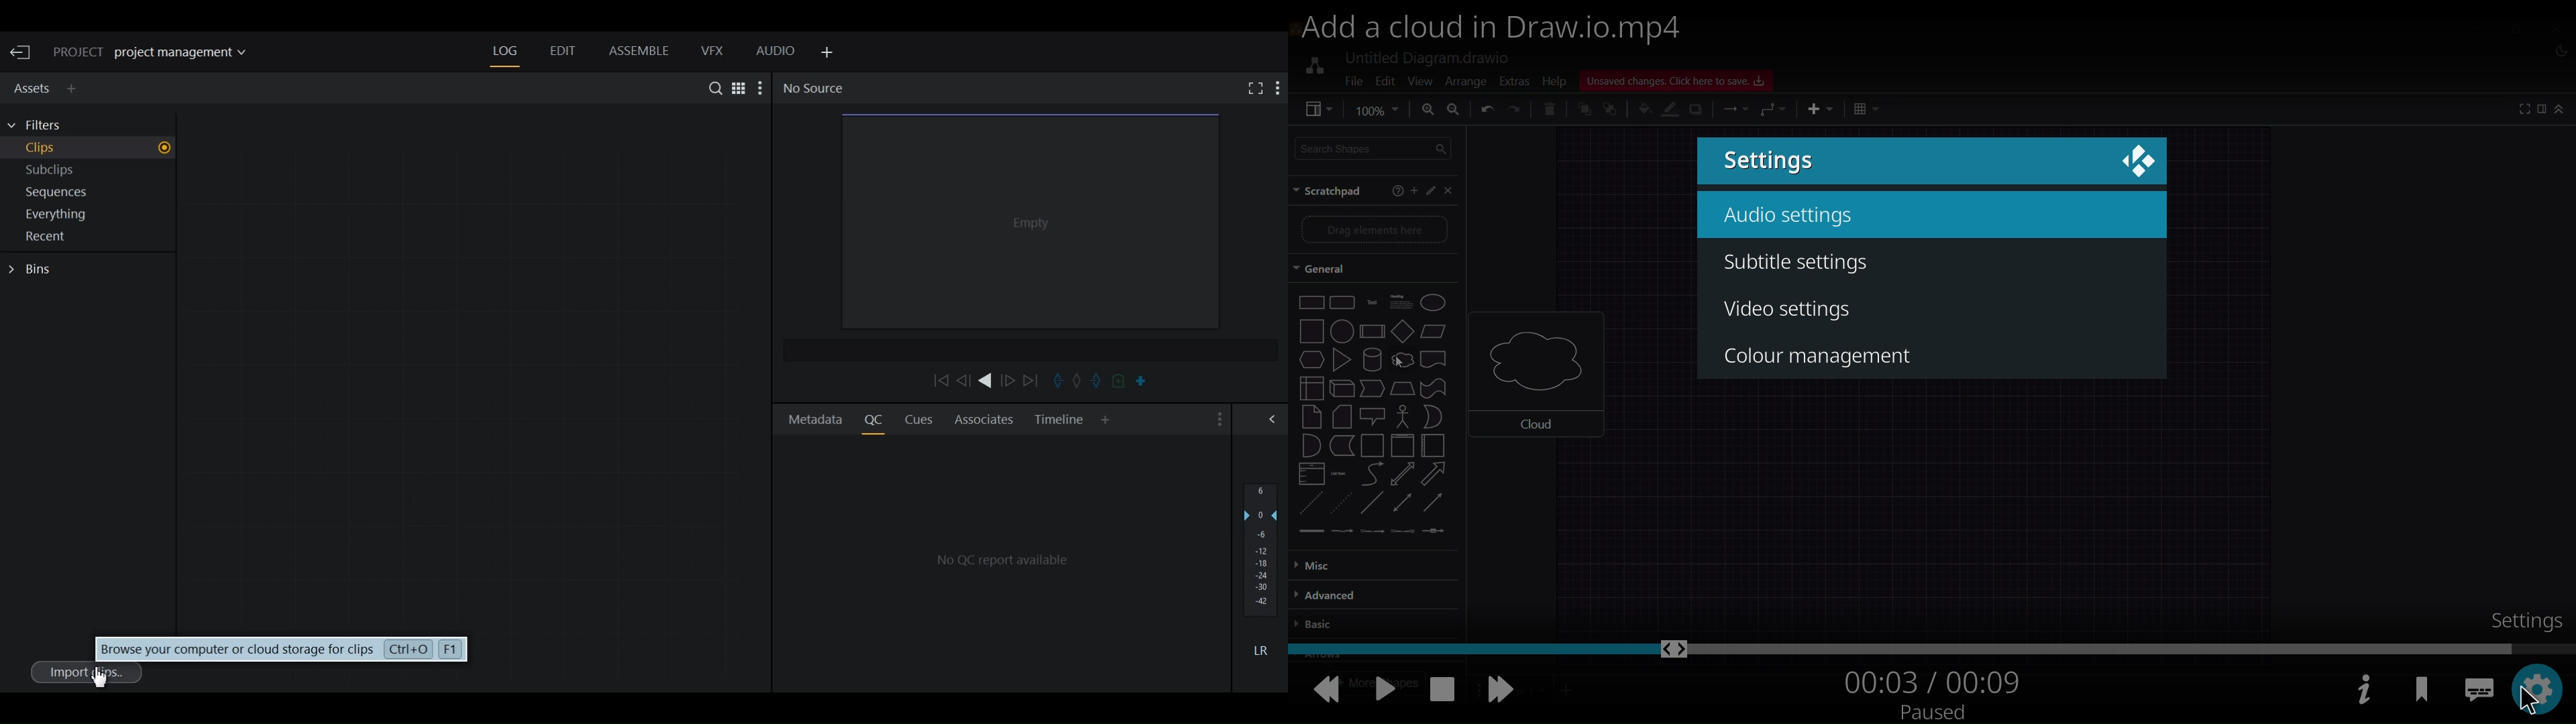 Image resolution: width=2576 pixels, height=728 pixels. What do you see at coordinates (30, 86) in the screenshot?
I see `Assets` at bounding box center [30, 86].